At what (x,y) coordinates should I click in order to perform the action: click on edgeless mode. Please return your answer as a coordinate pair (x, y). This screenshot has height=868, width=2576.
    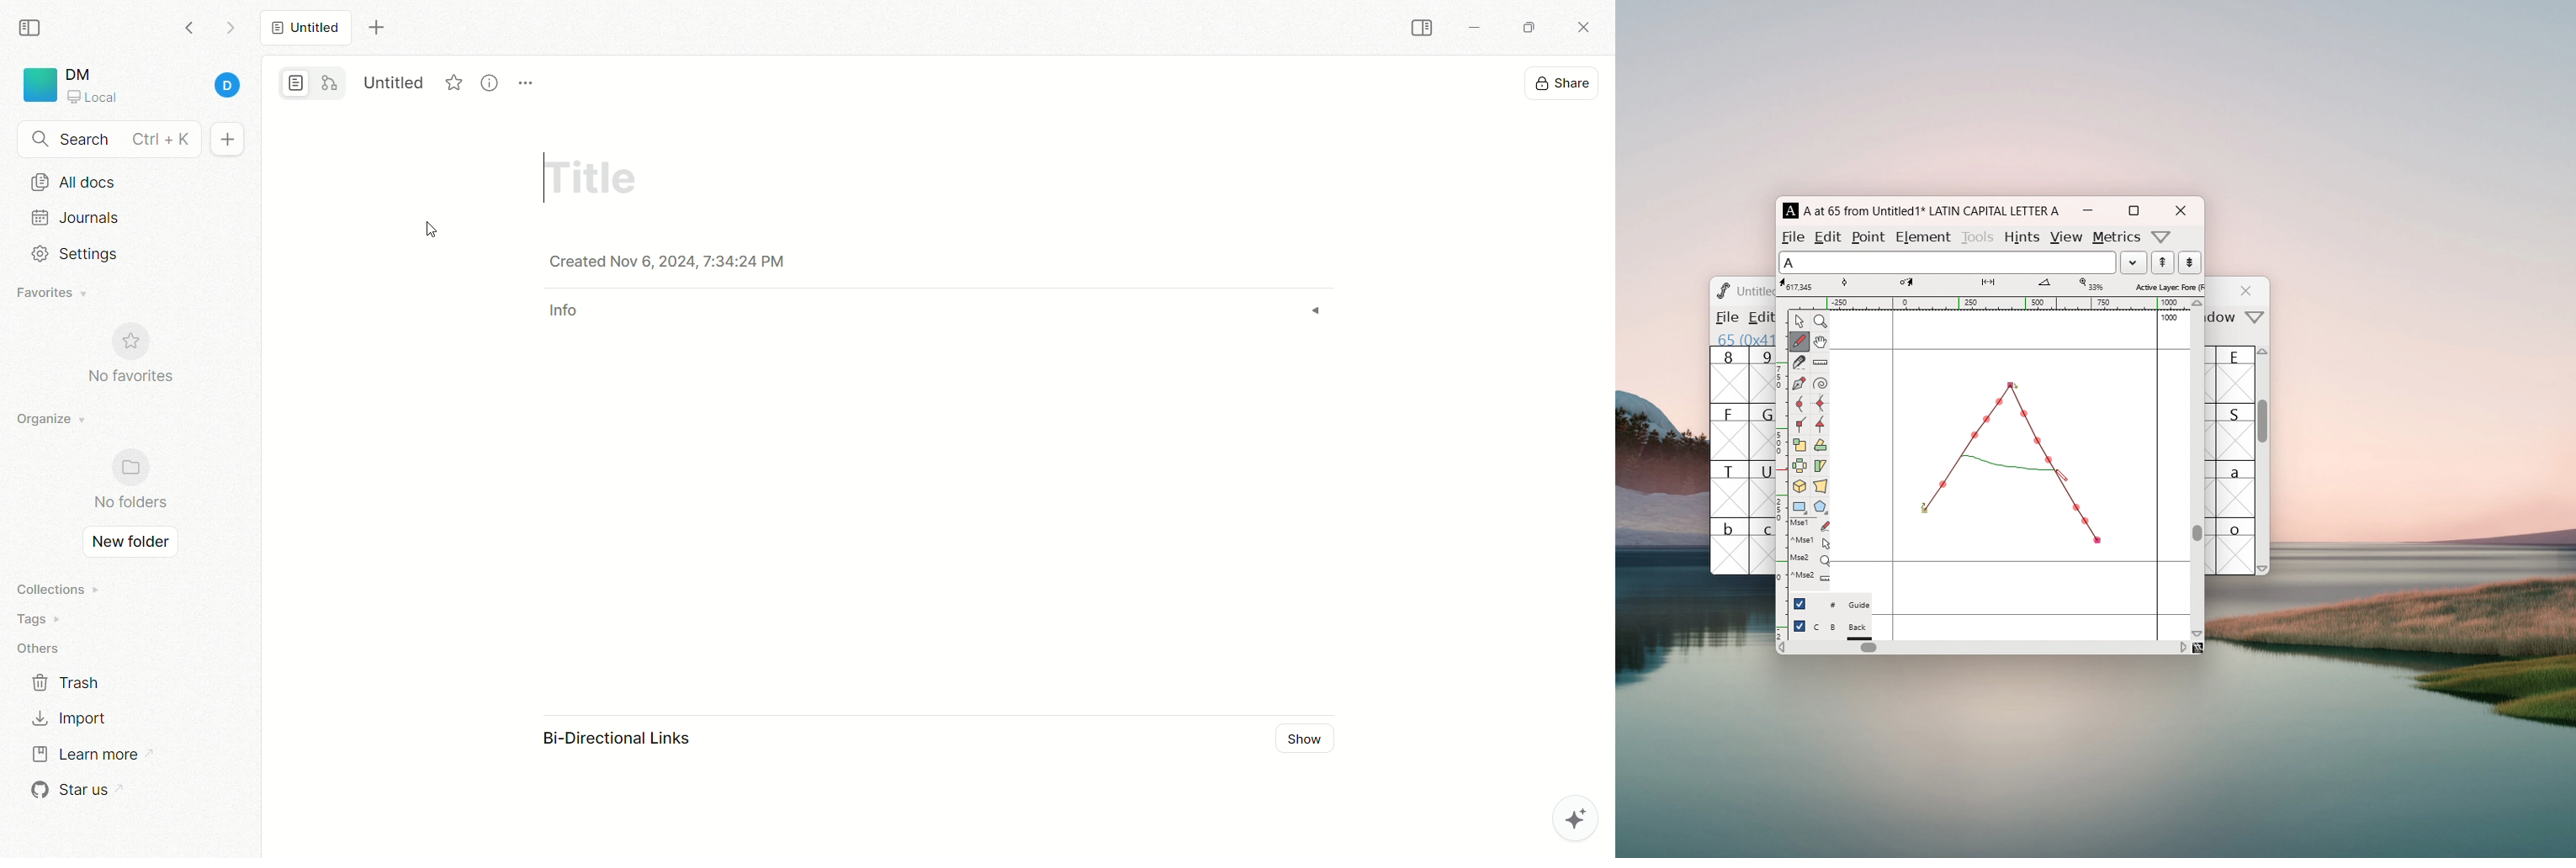
    Looking at the image, I should click on (330, 82).